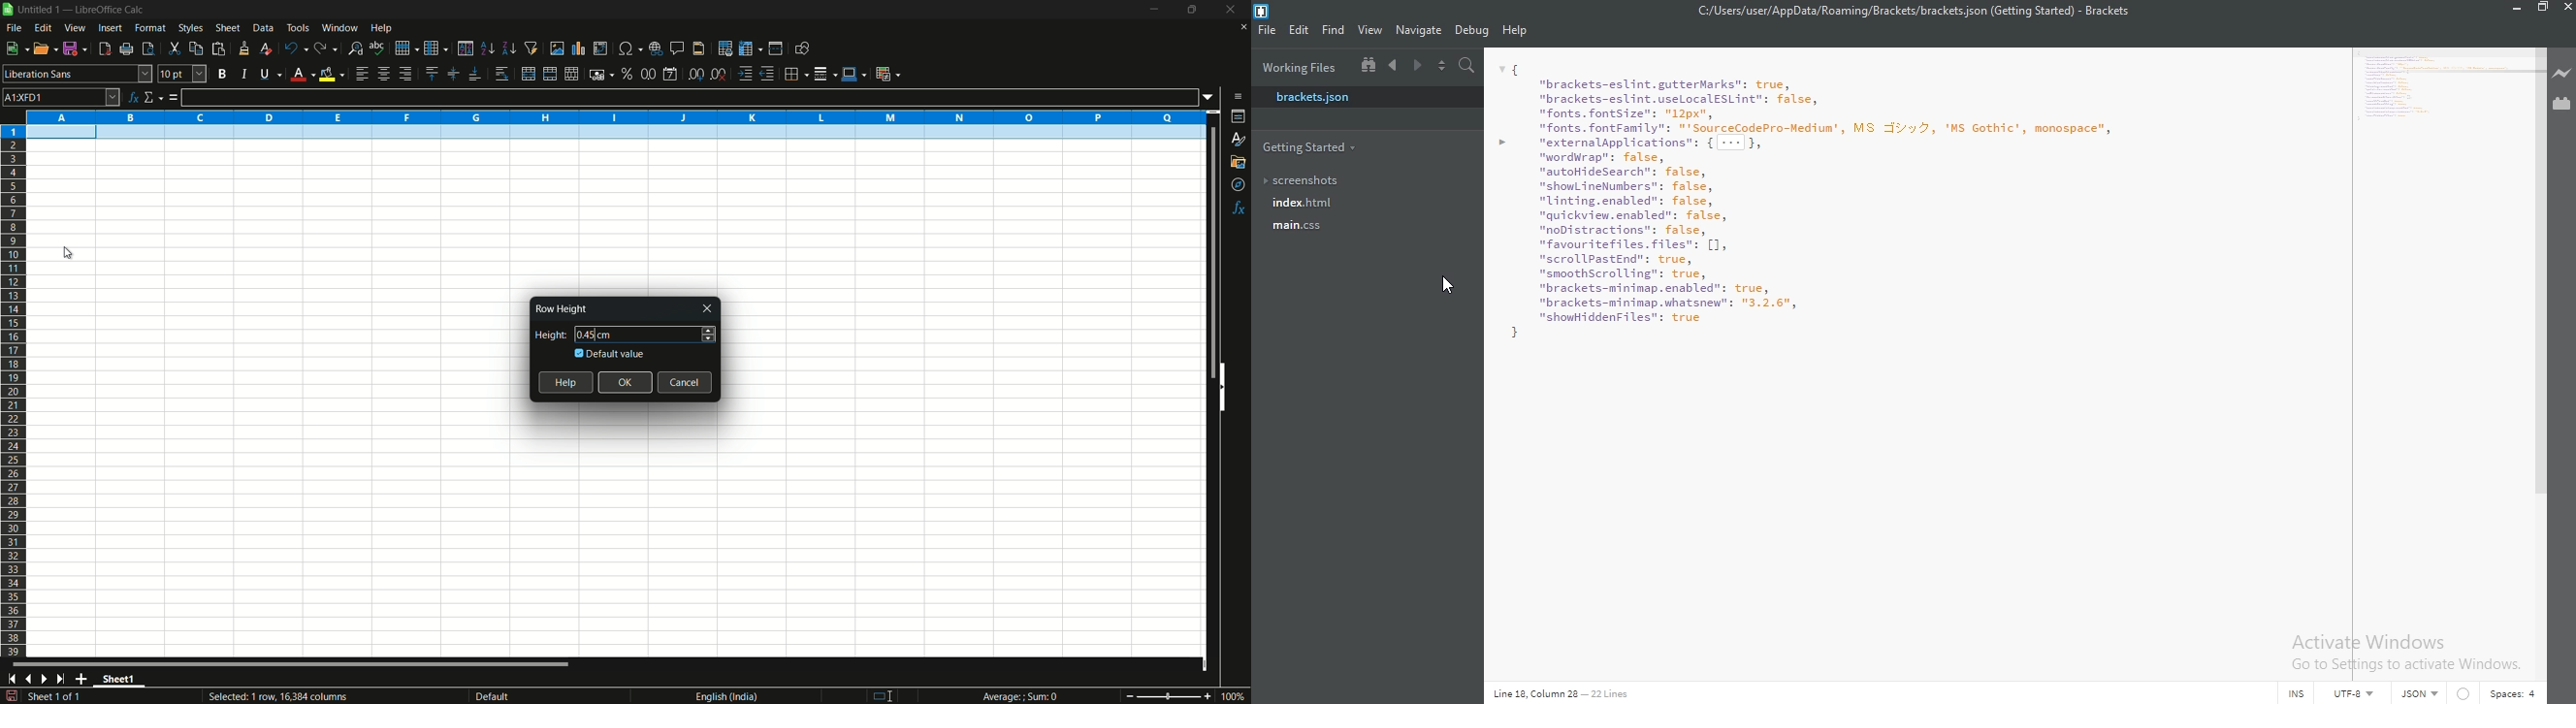  Describe the element at coordinates (195, 48) in the screenshot. I see `copy` at that location.